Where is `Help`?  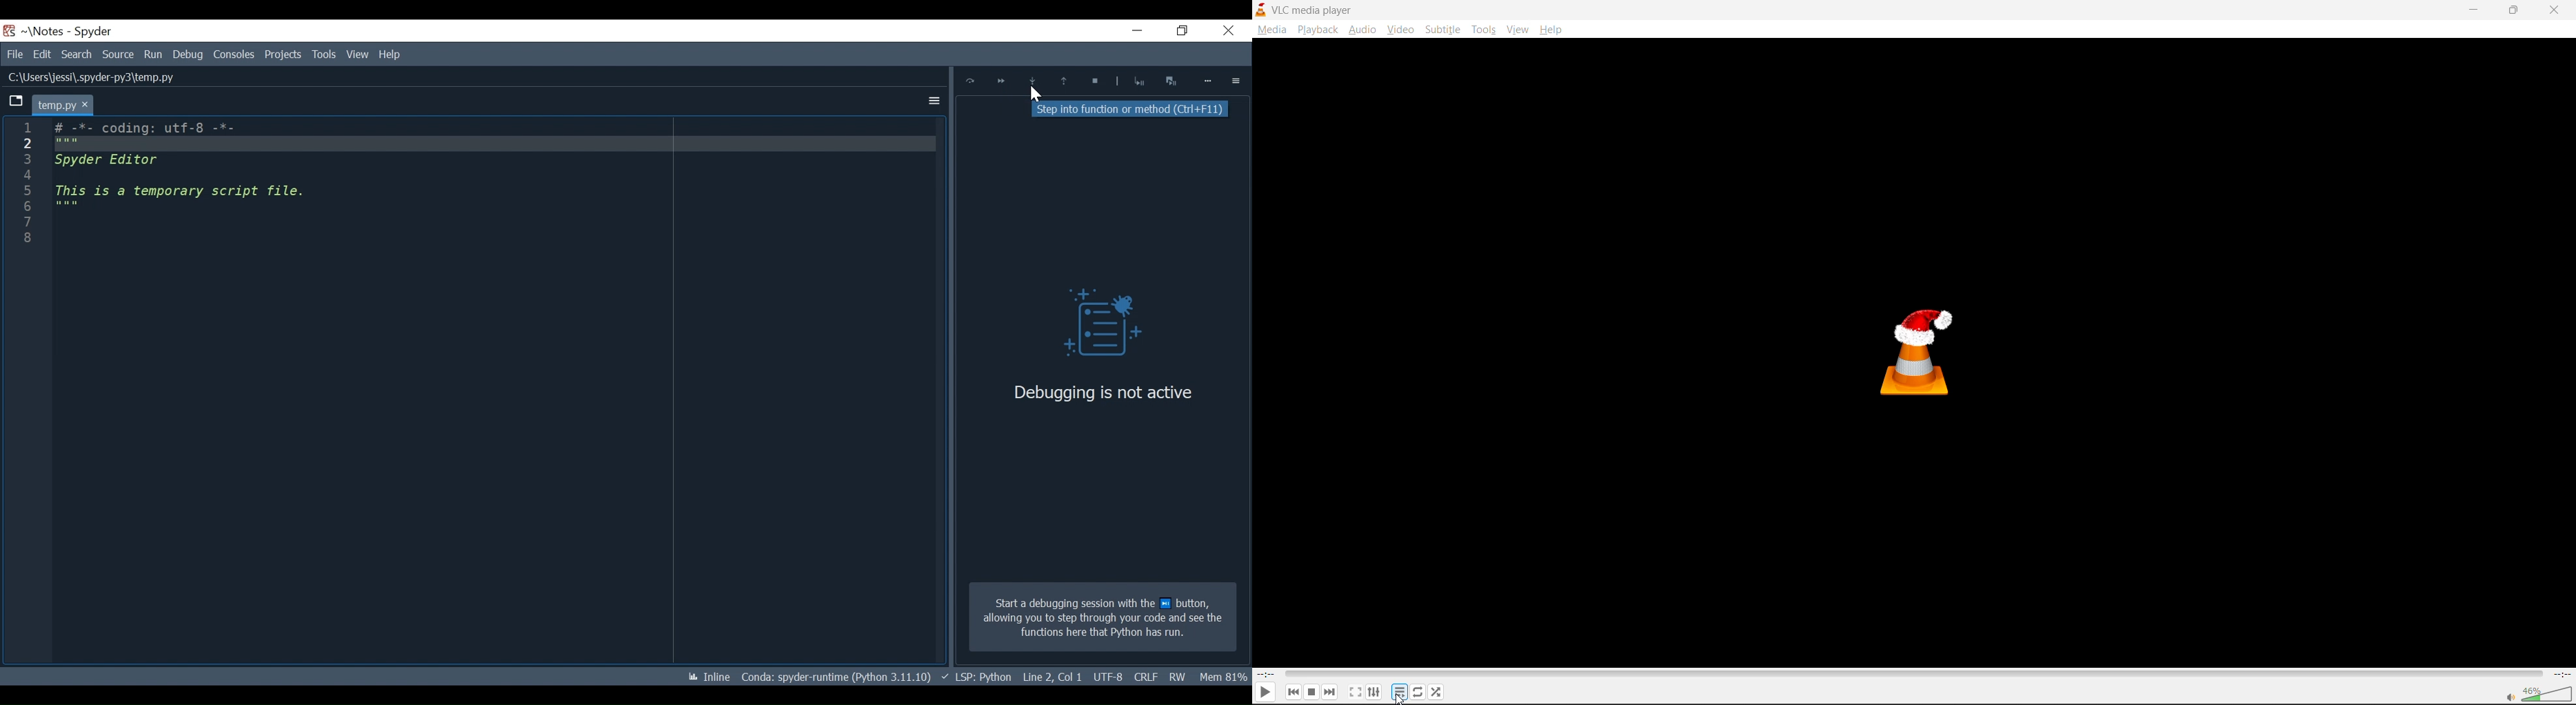
Help is located at coordinates (391, 54).